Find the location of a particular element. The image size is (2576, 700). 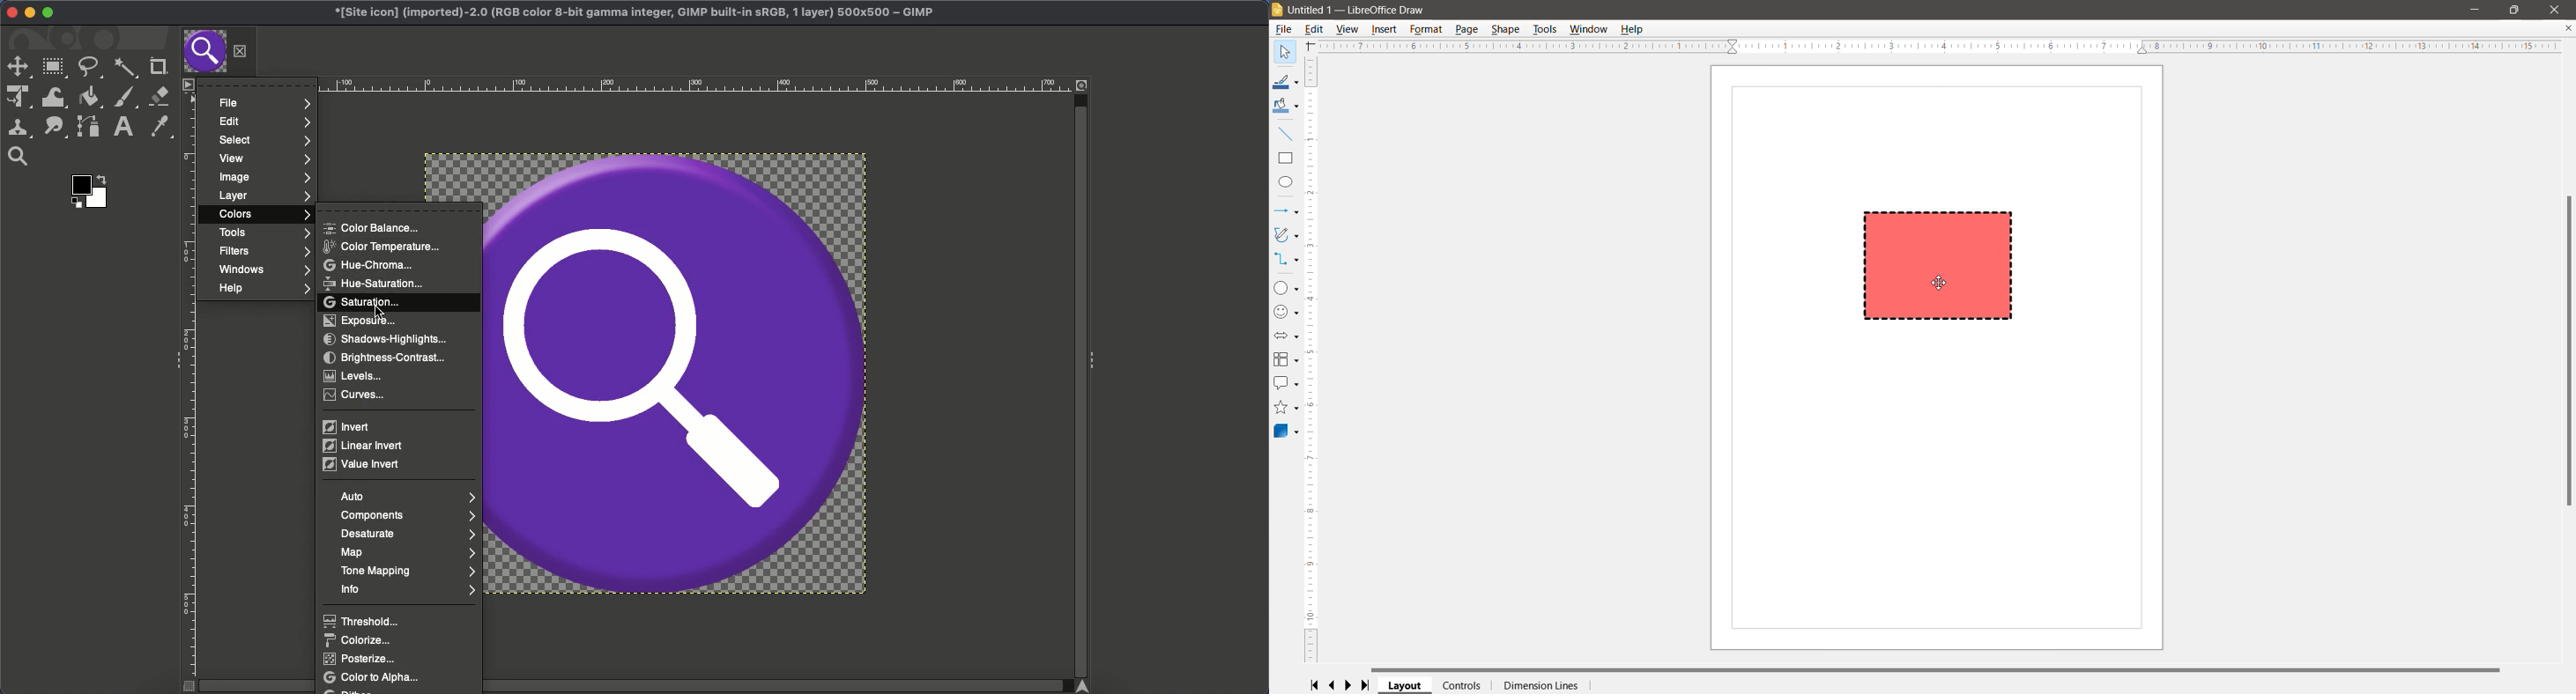

Curves and Polygons is located at coordinates (1285, 234).